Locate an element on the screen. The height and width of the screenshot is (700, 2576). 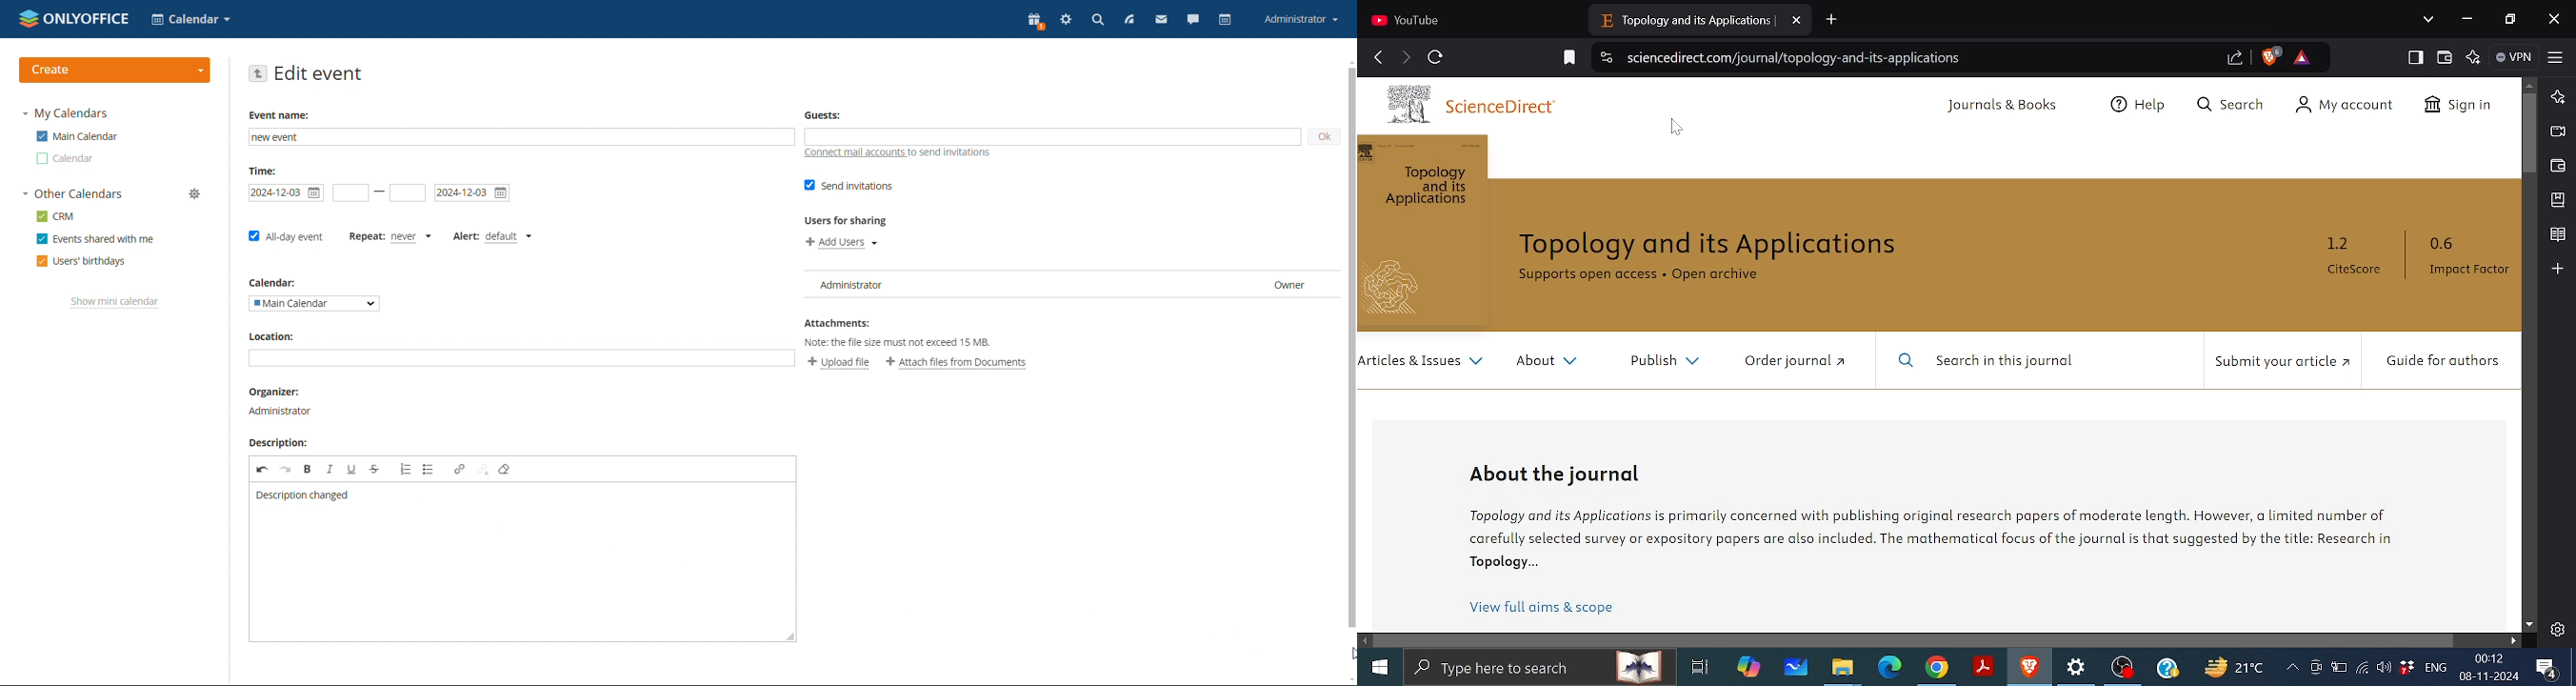
show mini calendar is located at coordinates (115, 303).